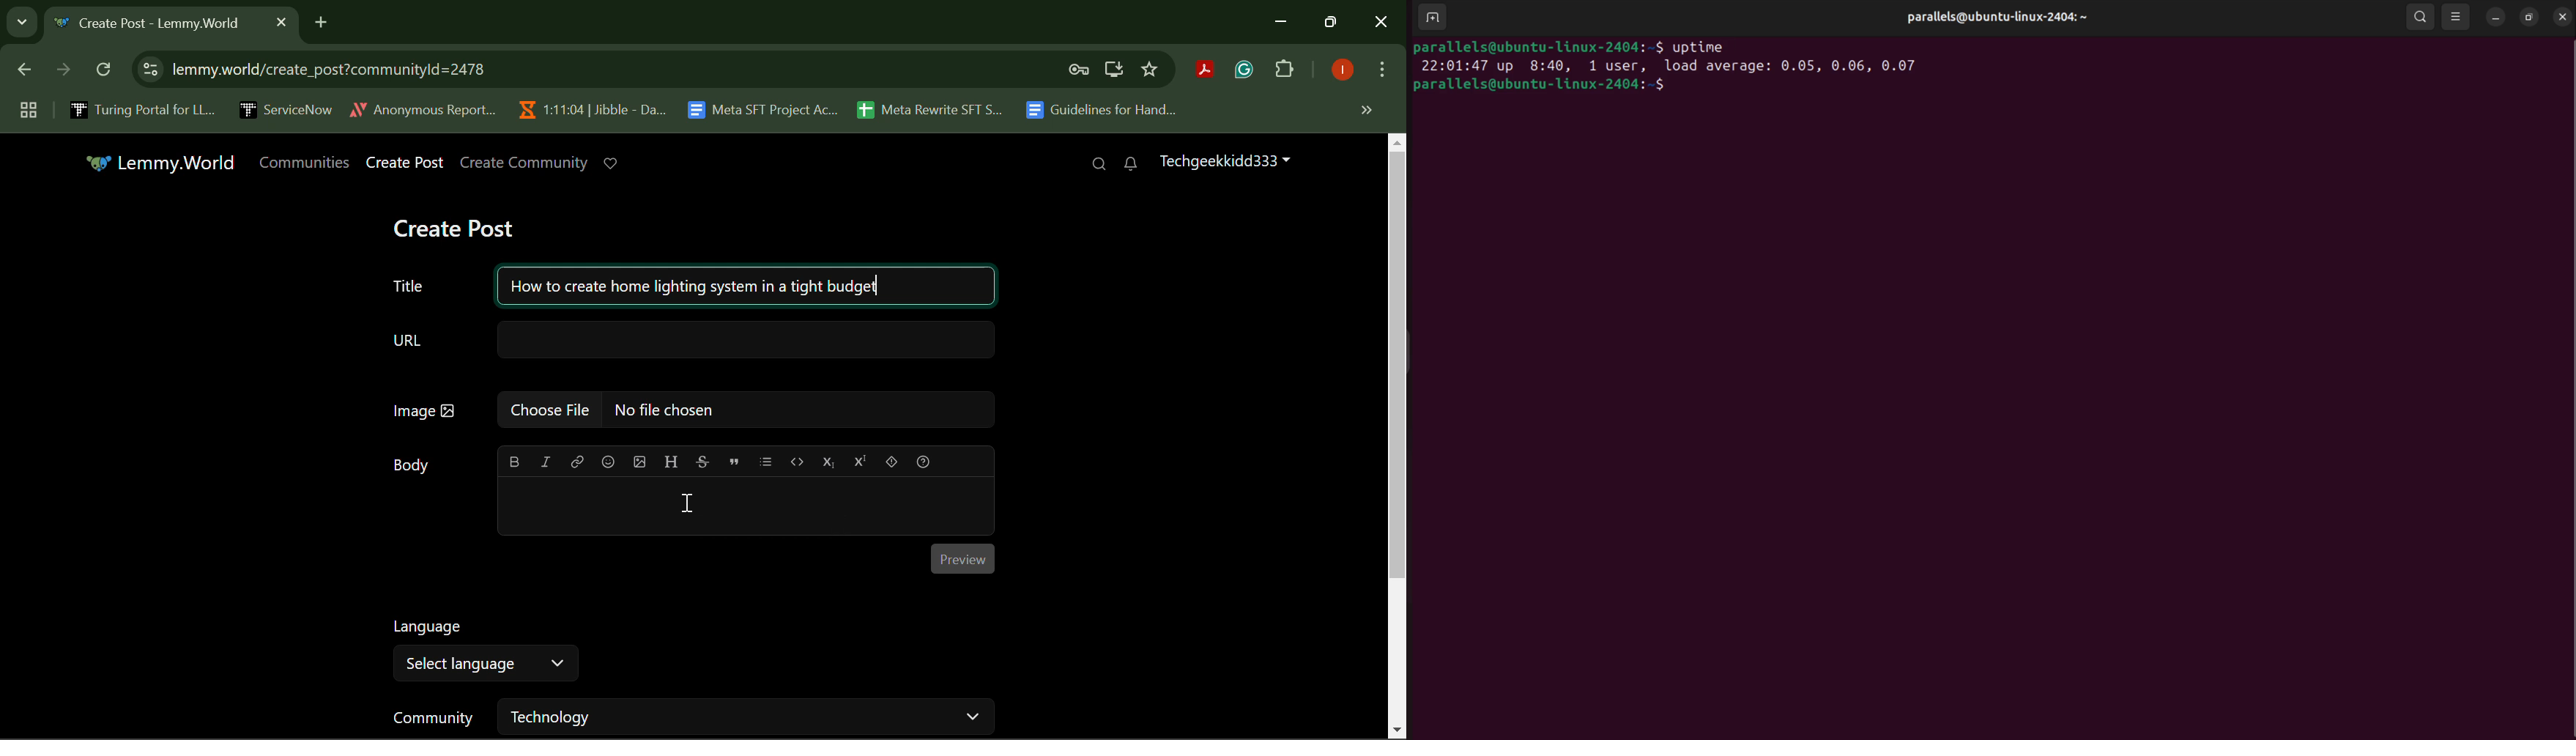  I want to click on Communities, so click(308, 163).